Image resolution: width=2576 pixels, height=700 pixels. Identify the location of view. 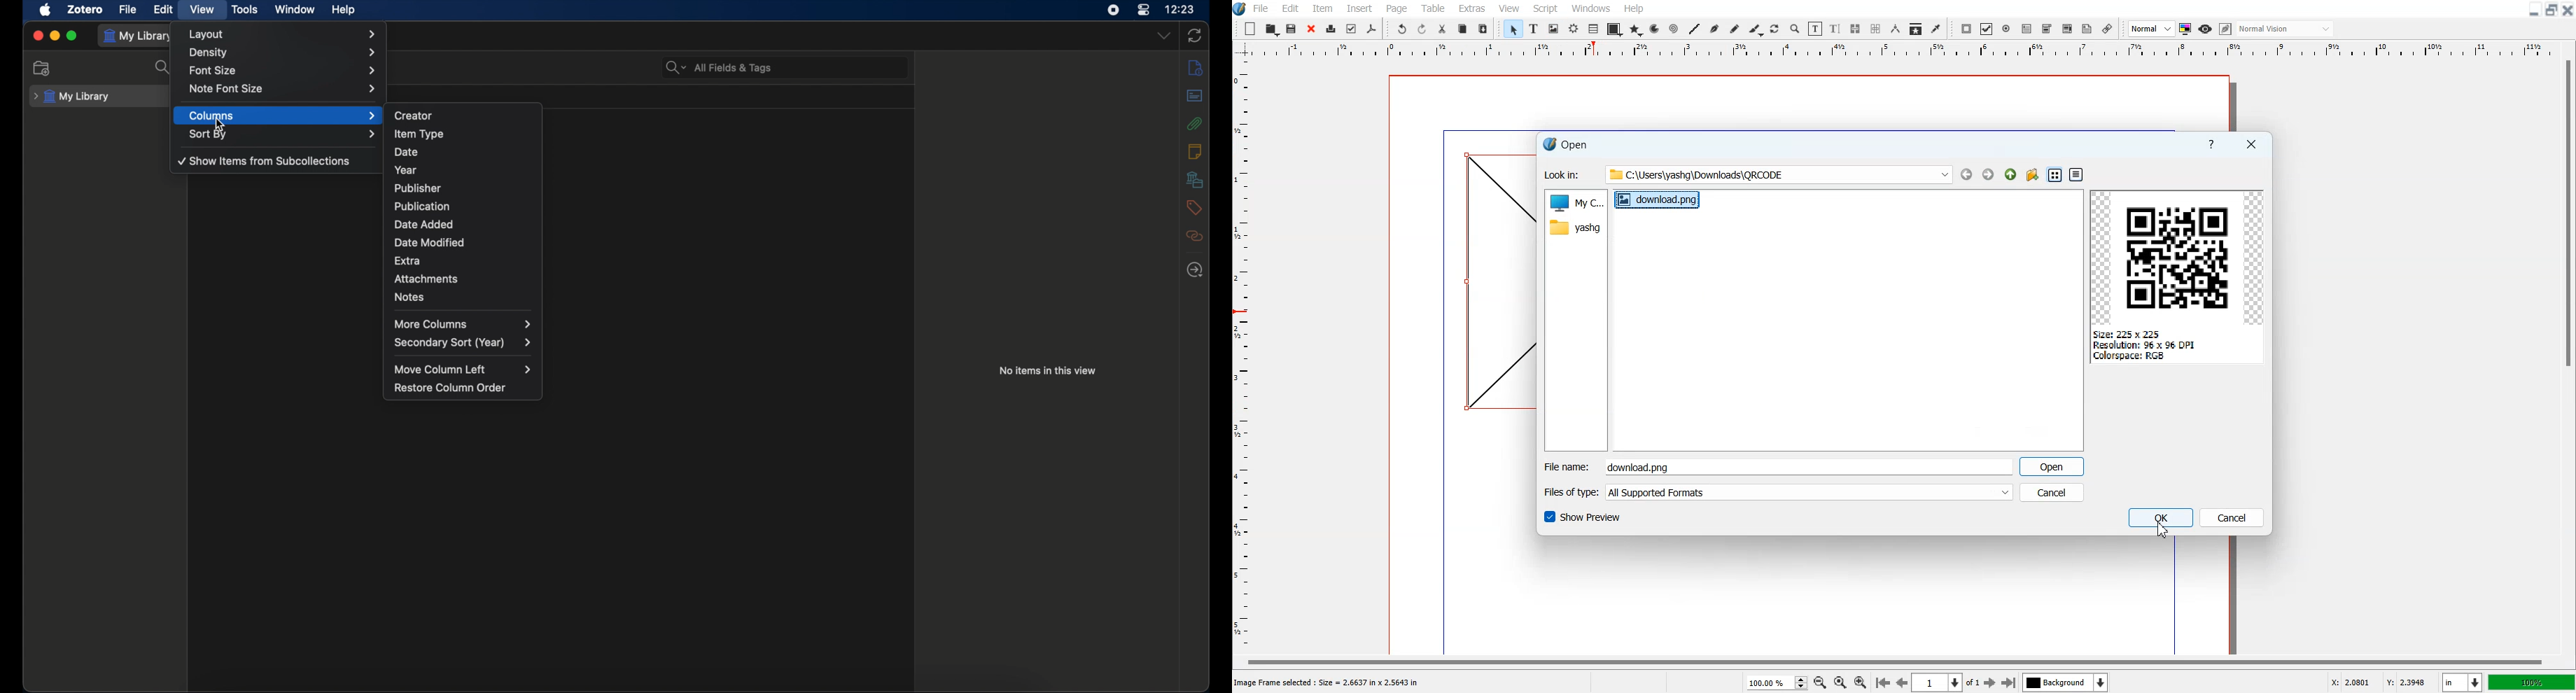
(201, 10).